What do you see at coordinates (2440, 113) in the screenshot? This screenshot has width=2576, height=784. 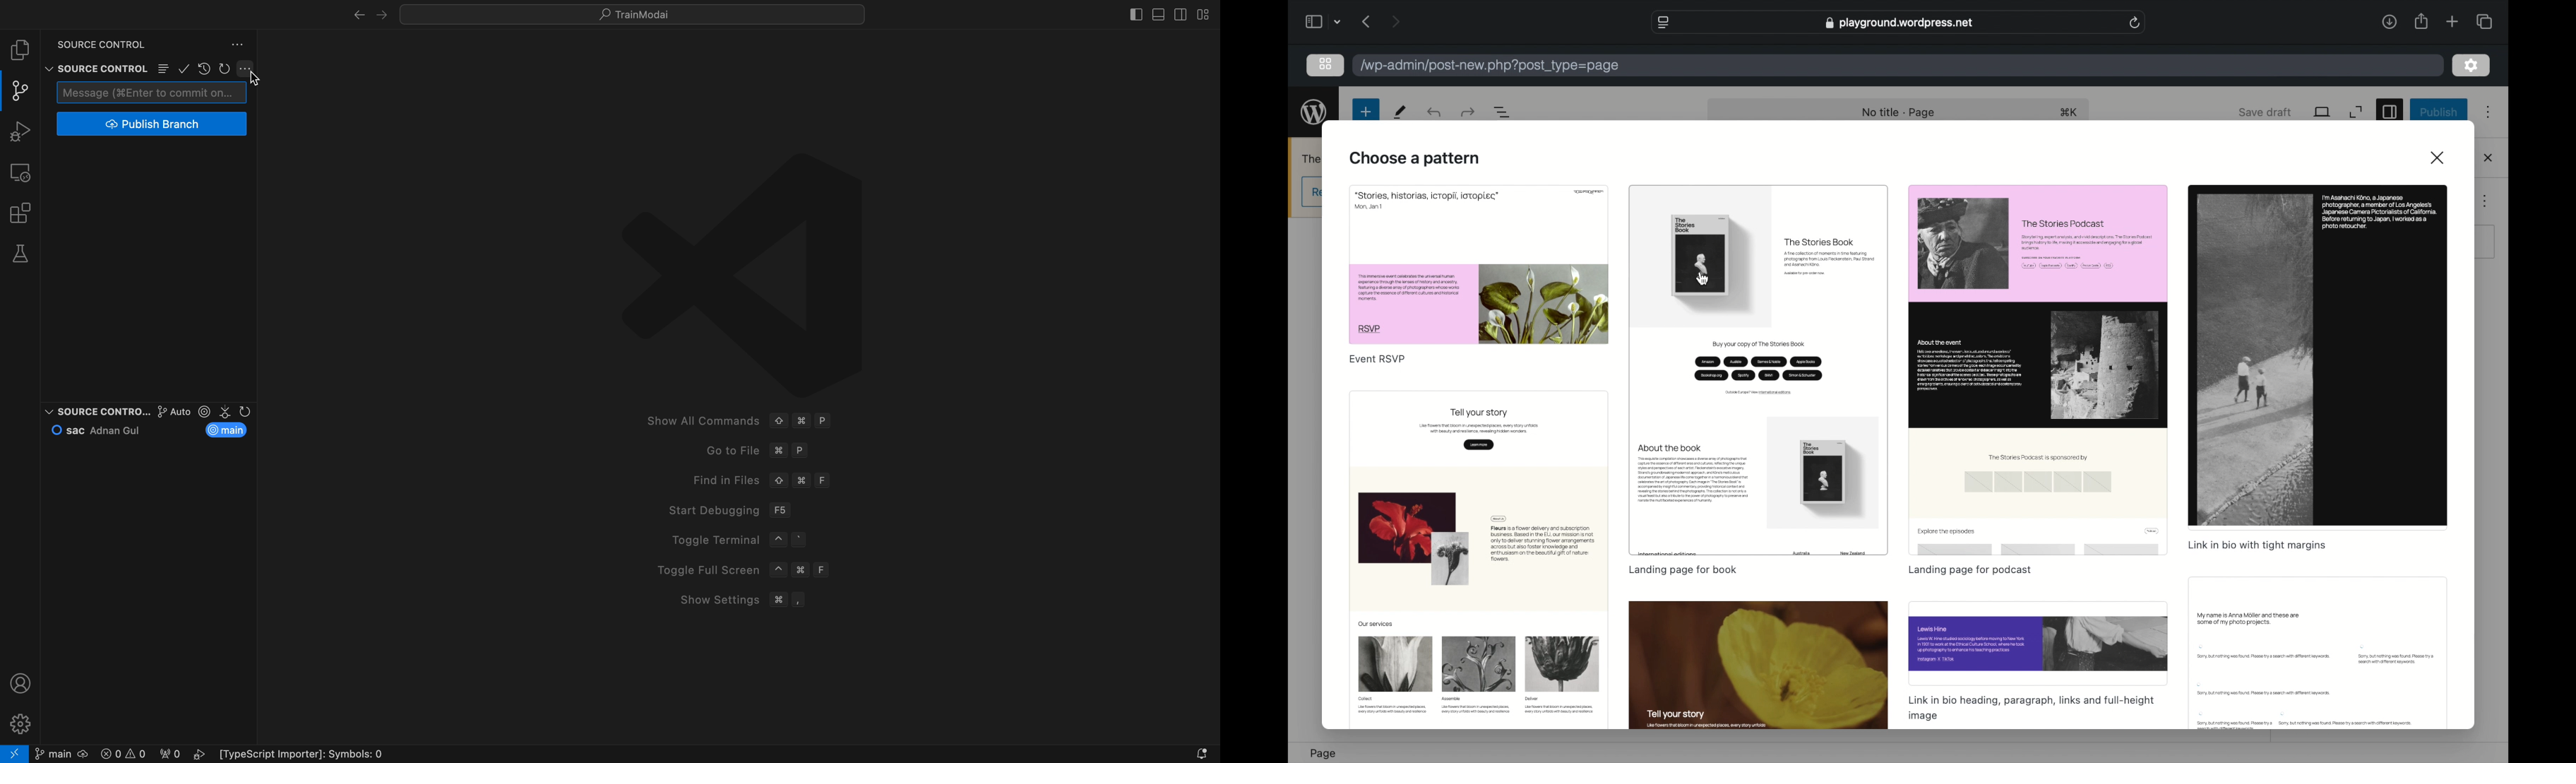 I see `publish` at bounding box center [2440, 113].